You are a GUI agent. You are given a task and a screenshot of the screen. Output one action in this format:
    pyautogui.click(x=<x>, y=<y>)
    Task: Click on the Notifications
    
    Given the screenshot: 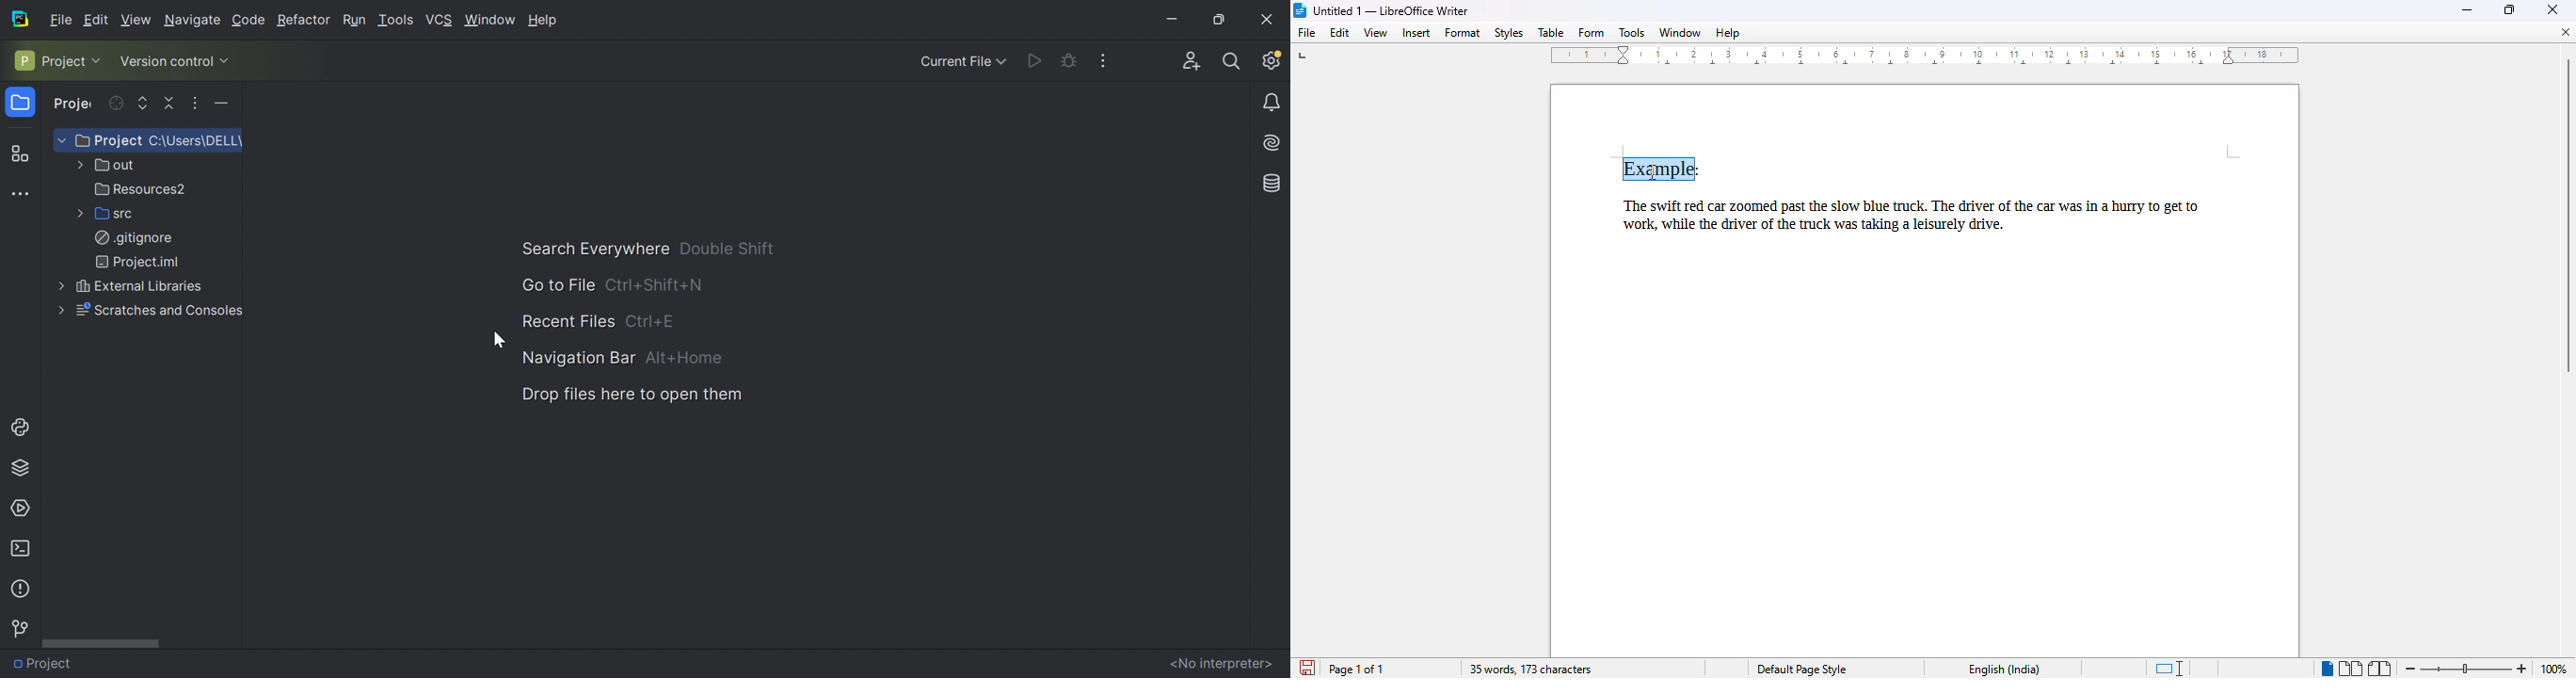 What is the action you would take?
    pyautogui.click(x=1274, y=104)
    